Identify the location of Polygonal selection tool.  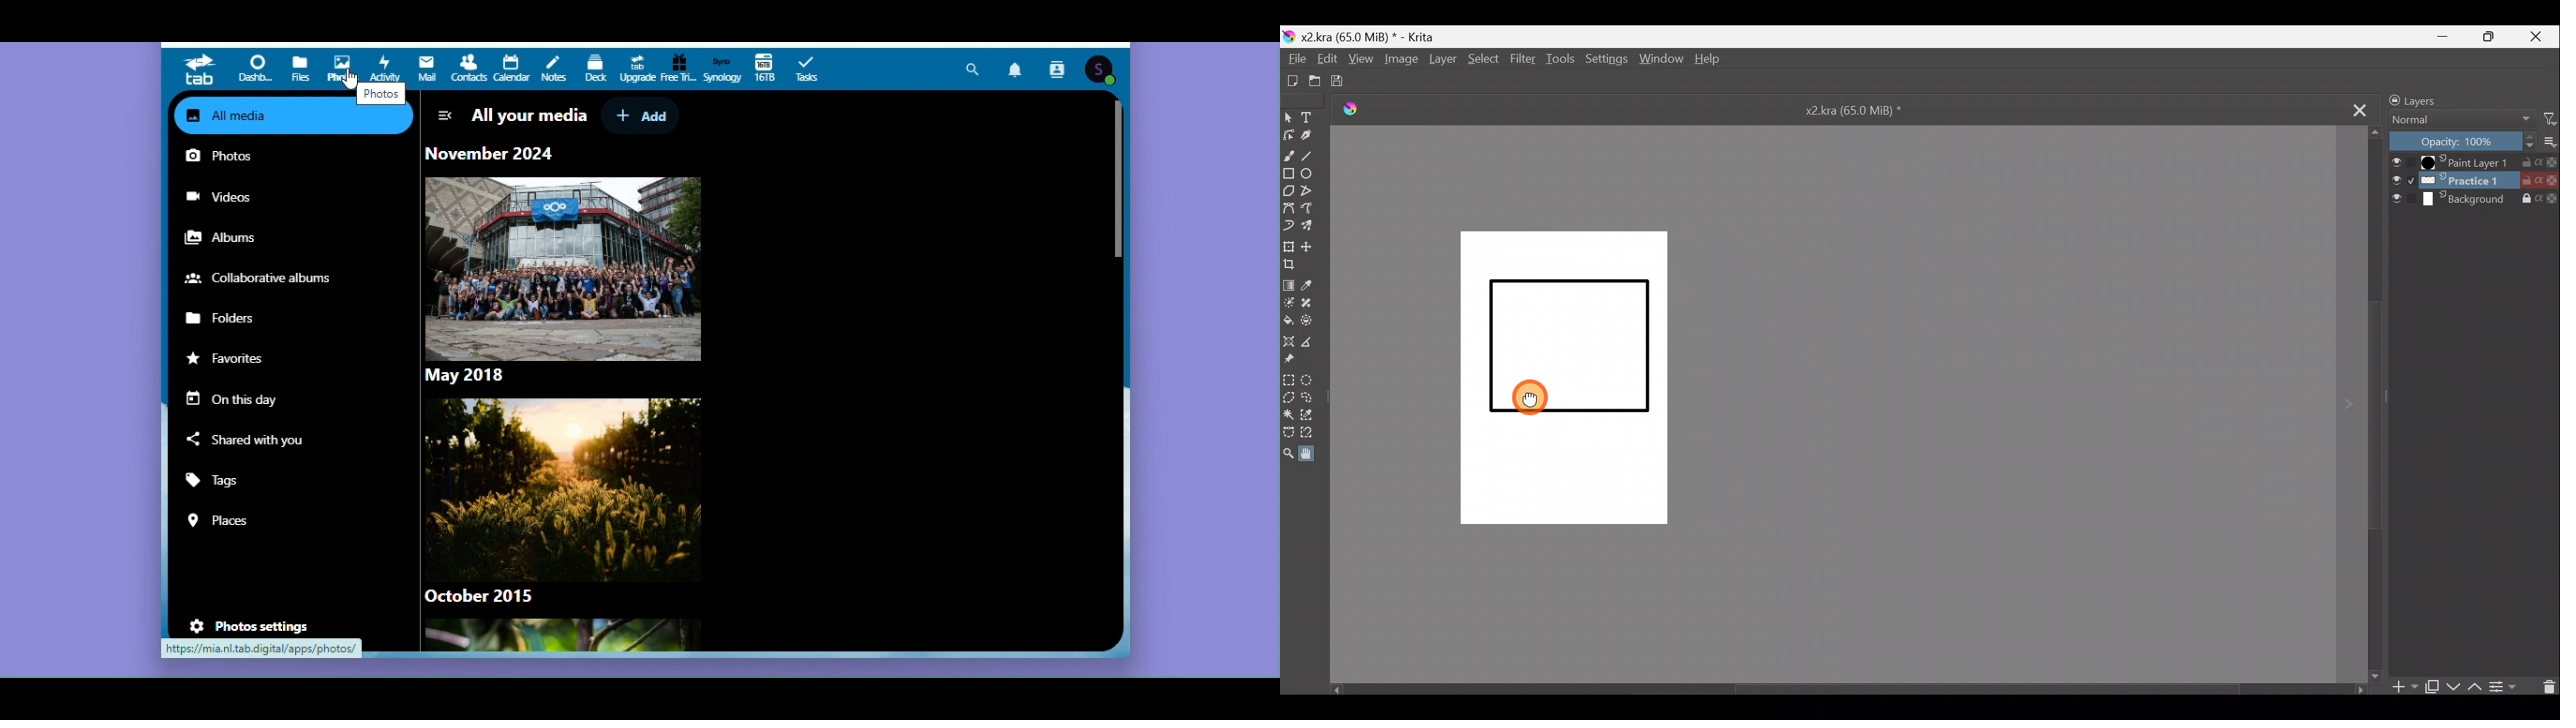
(1289, 399).